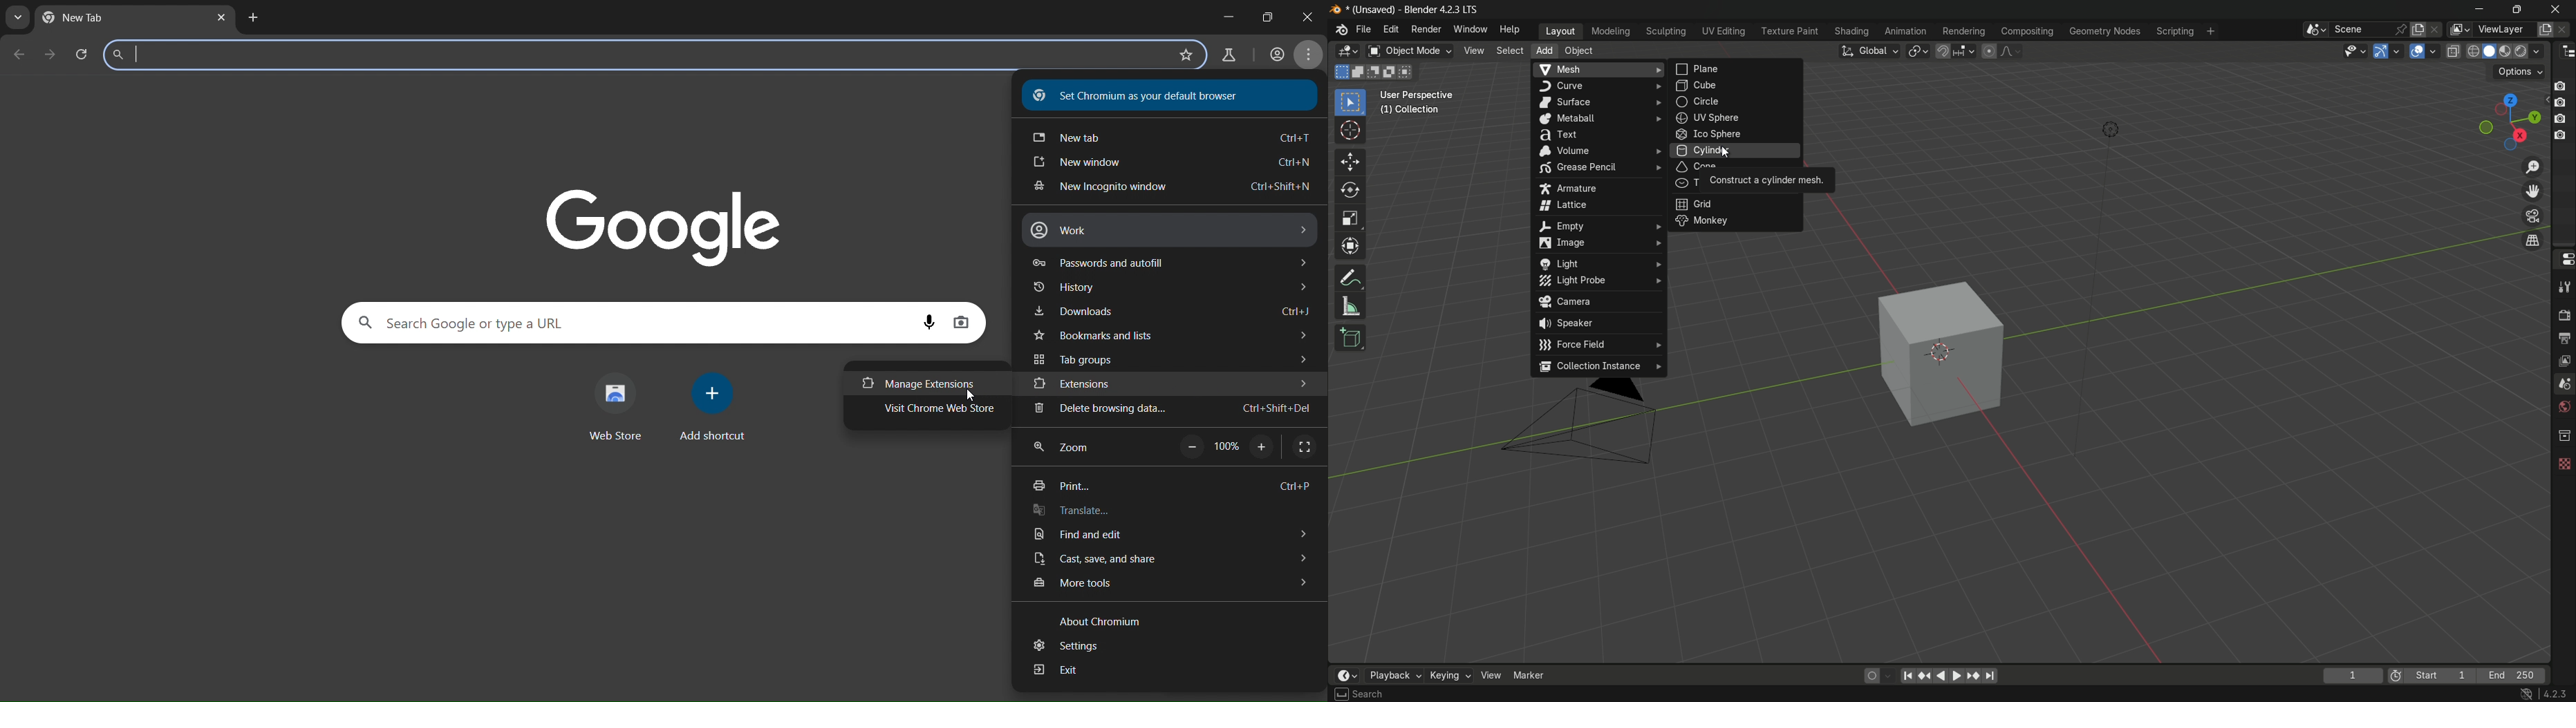 The width and height of the screenshot is (2576, 728). What do you see at coordinates (2562, 119) in the screenshot?
I see `capture` at bounding box center [2562, 119].